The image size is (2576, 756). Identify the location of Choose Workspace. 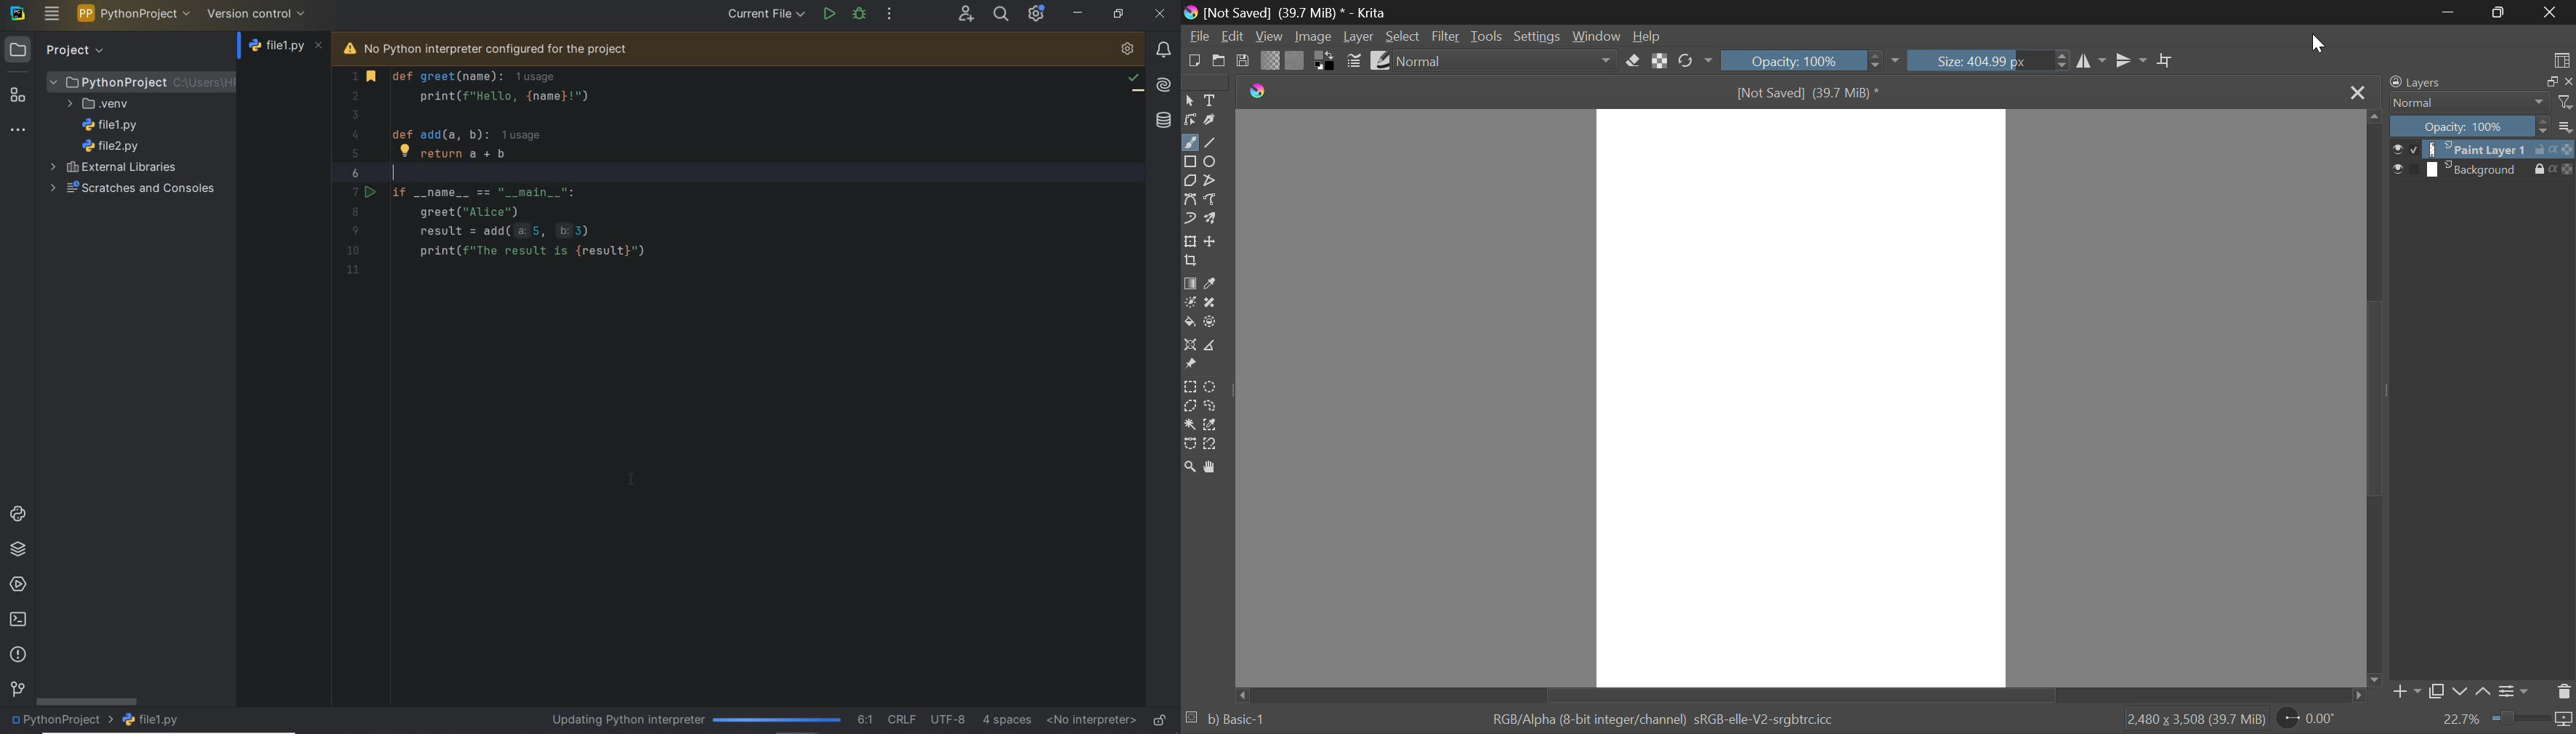
(2554, 57).